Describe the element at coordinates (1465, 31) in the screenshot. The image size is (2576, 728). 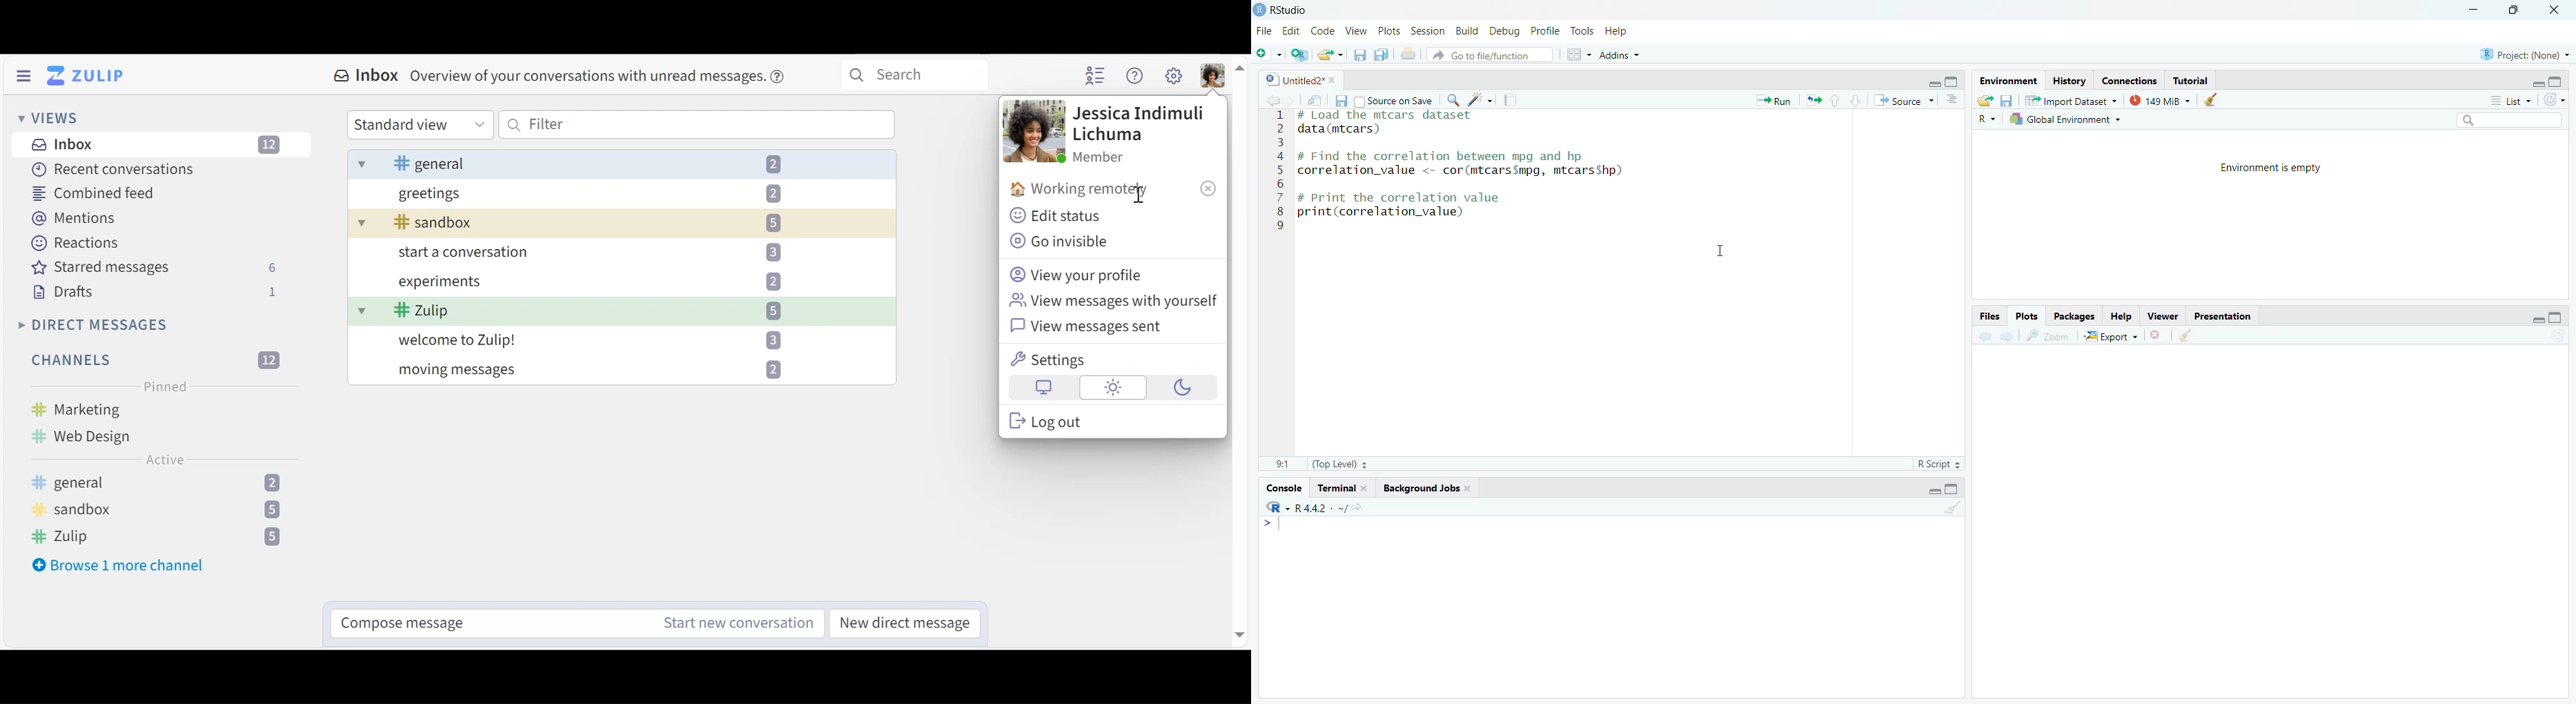
I see `Build` at that location.